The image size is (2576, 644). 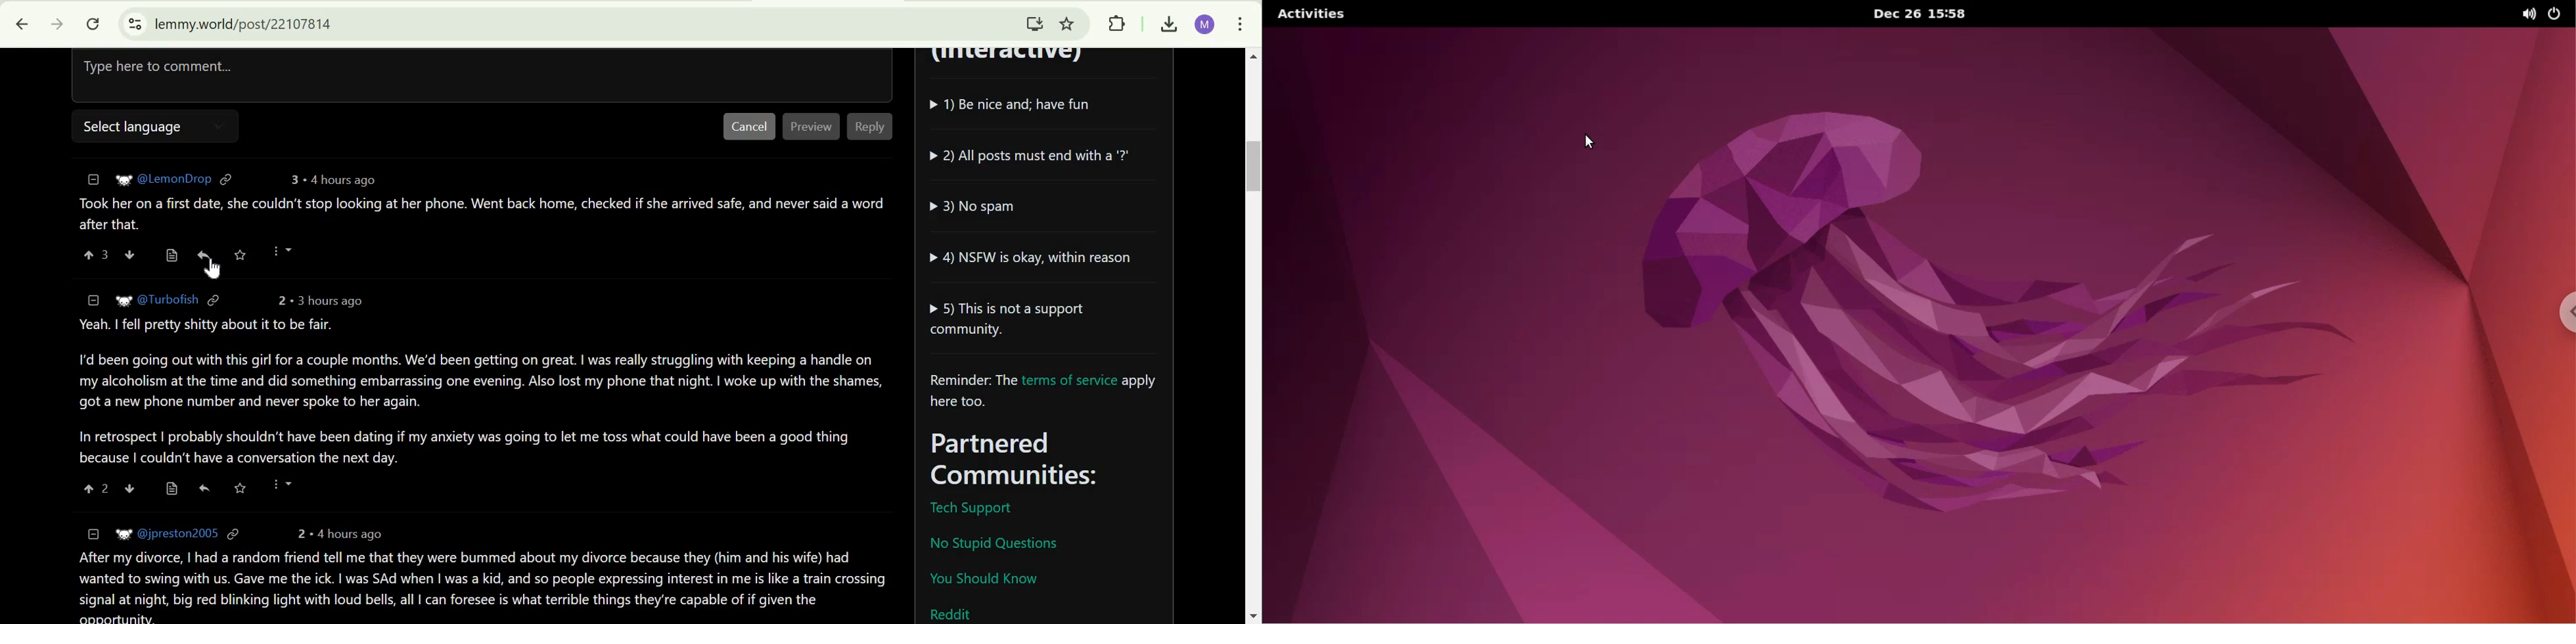 I want to click on user ID, so click(x=168, y=300).